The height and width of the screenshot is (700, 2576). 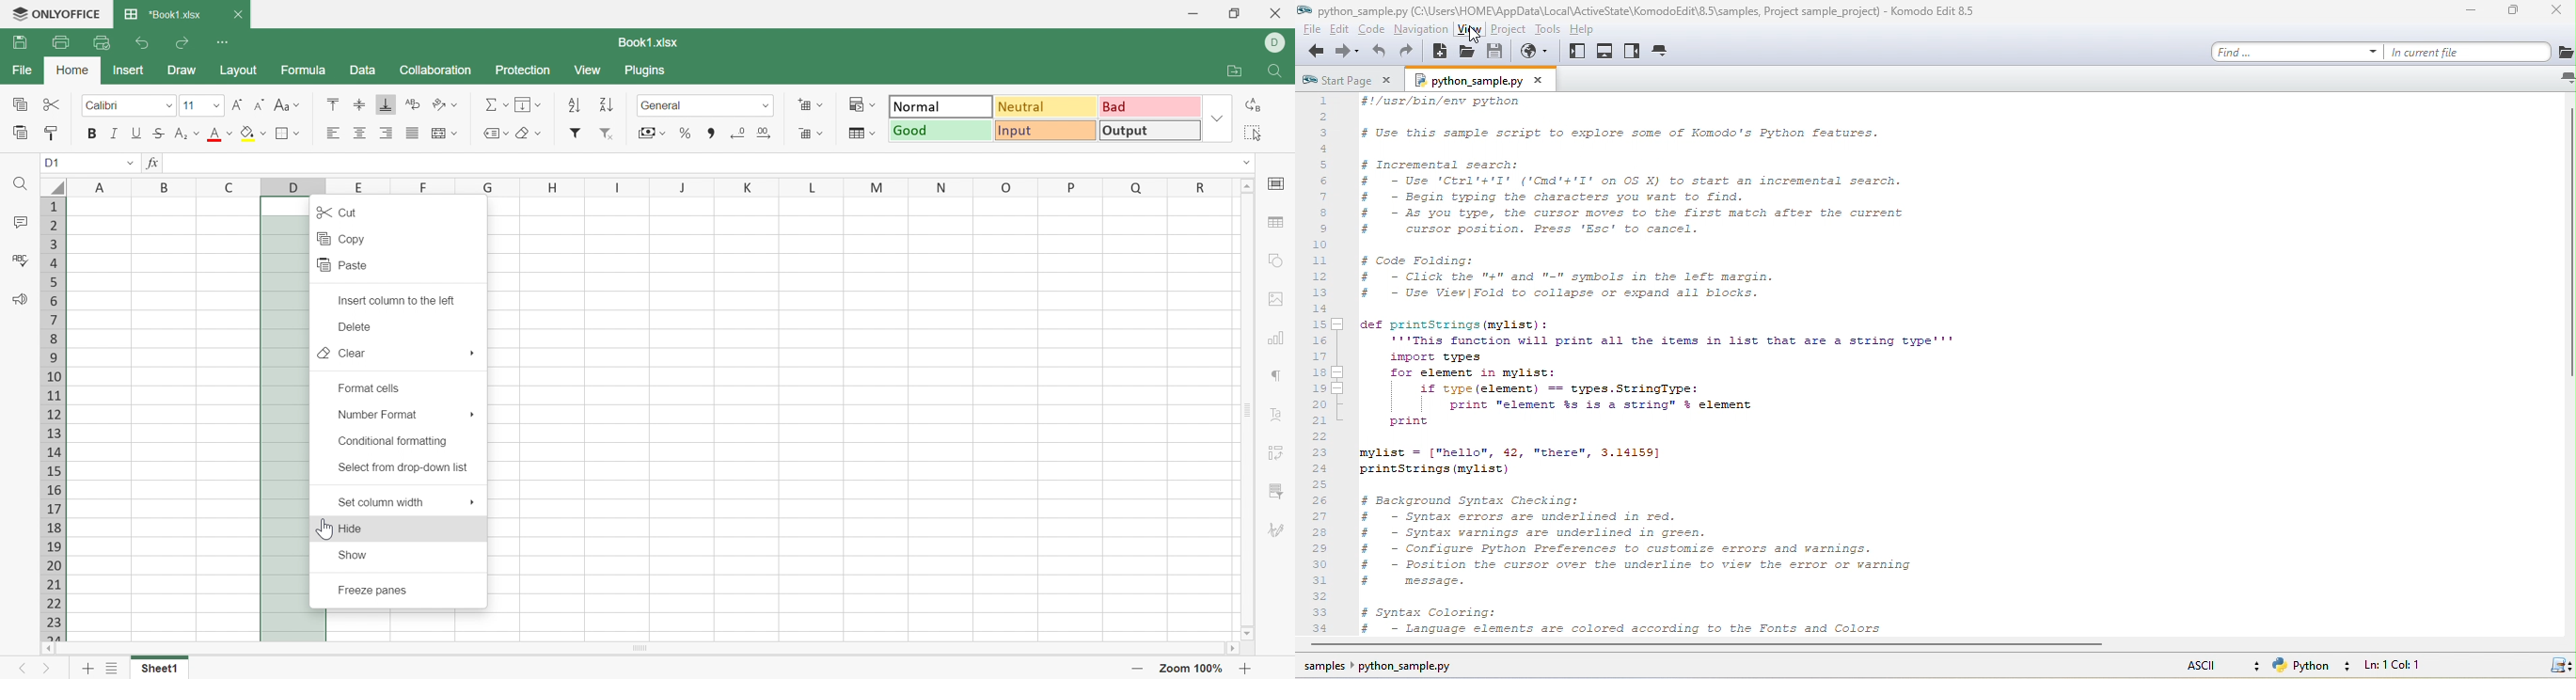 What do you see at coordinates (1488, 81) in the screenshot?
I see `python sample` at bounding box center [1488, 81].